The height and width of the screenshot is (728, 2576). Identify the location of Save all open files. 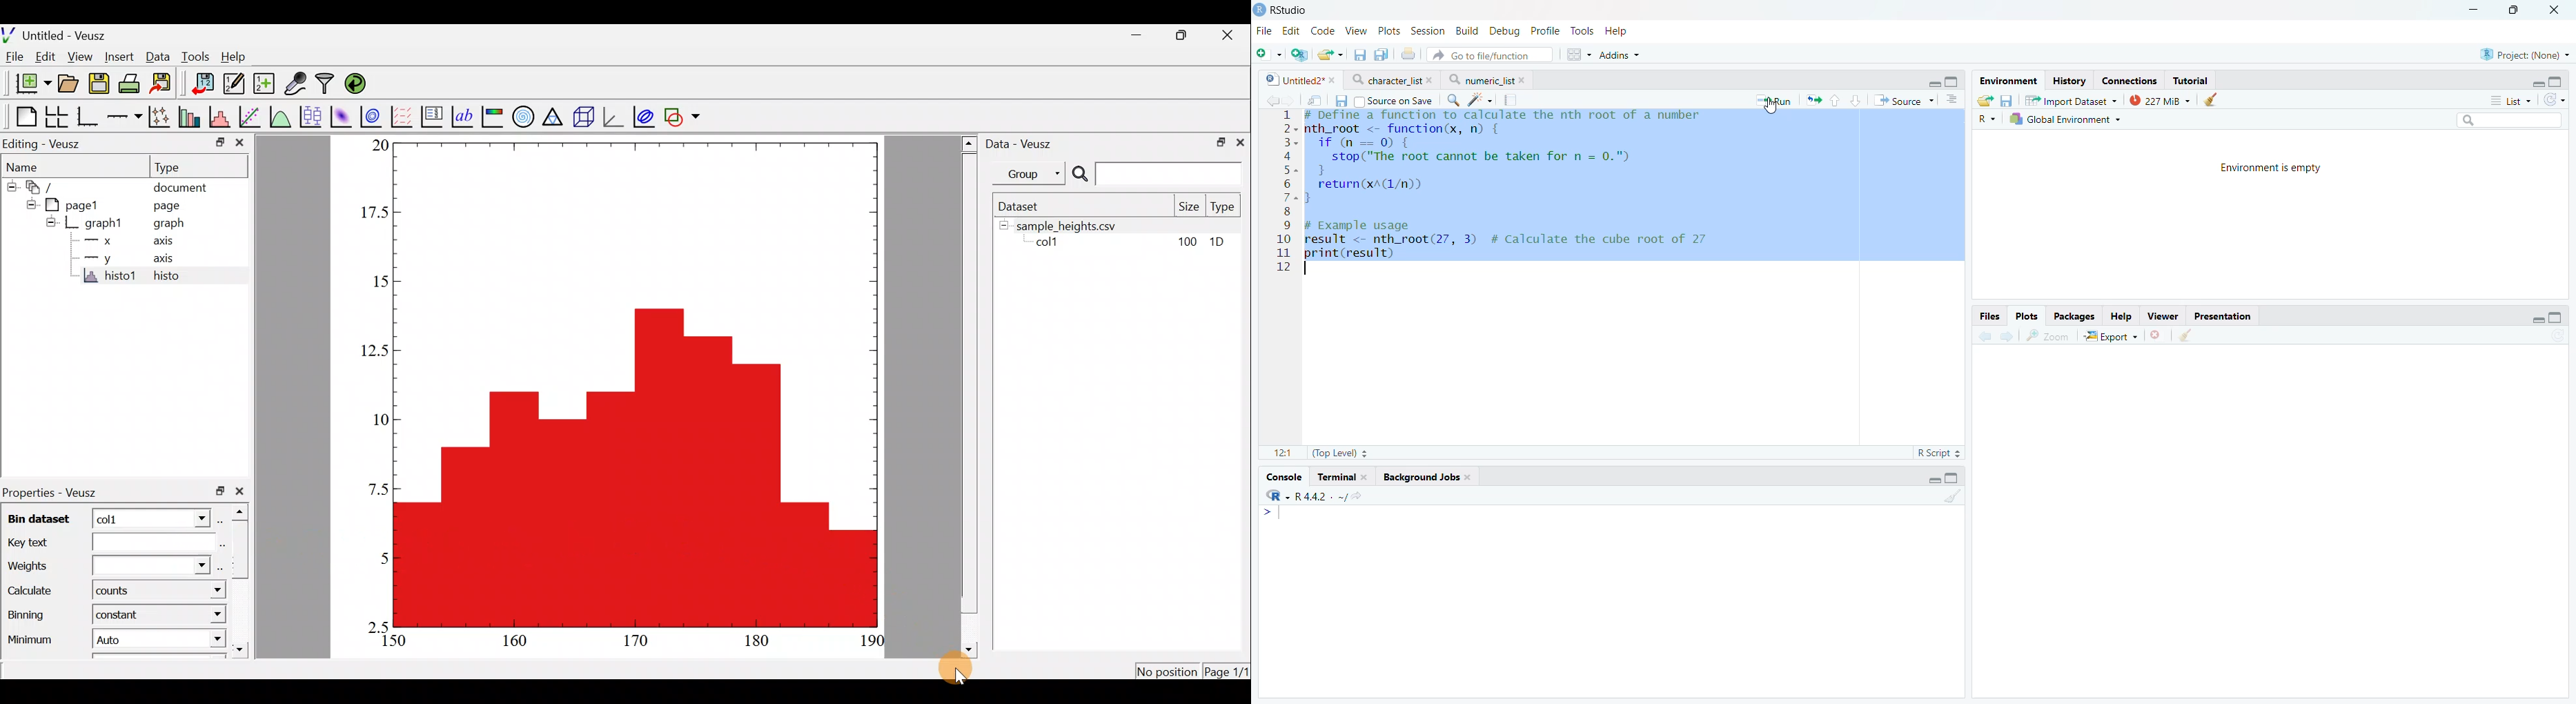
(1379, 55).